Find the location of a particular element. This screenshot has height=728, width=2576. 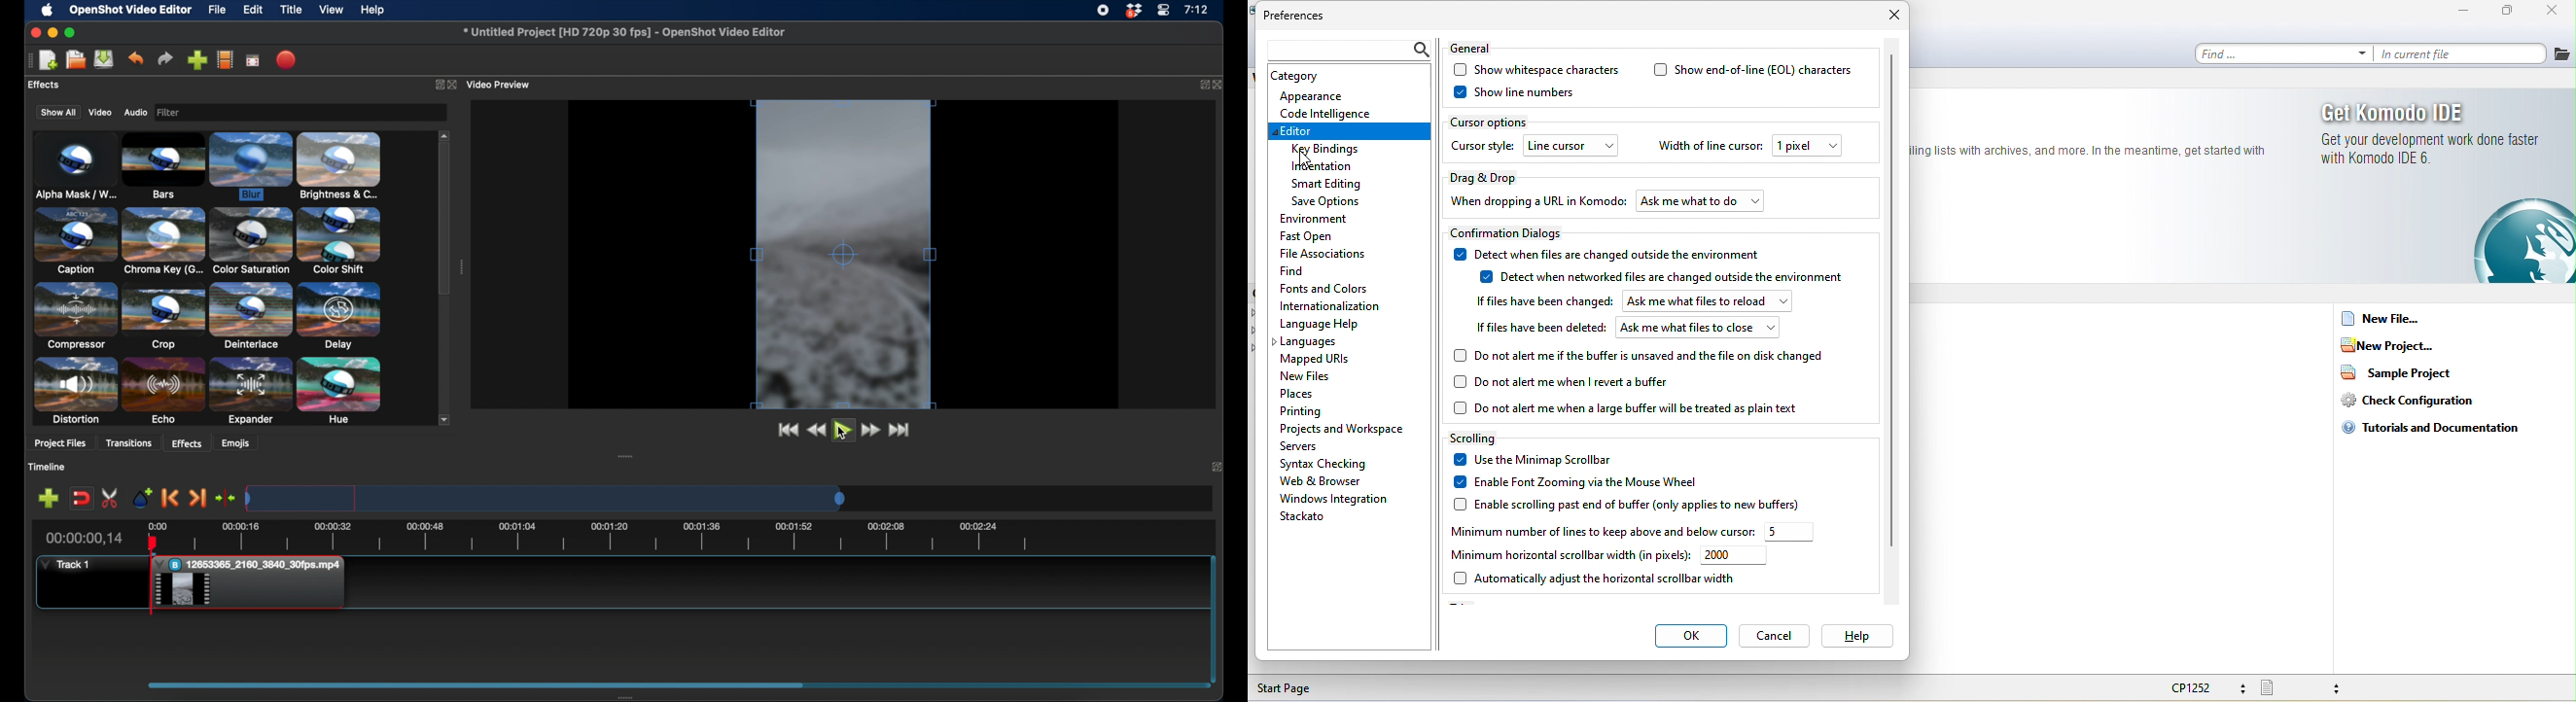

enable razor is located at coordinates (111, 497).